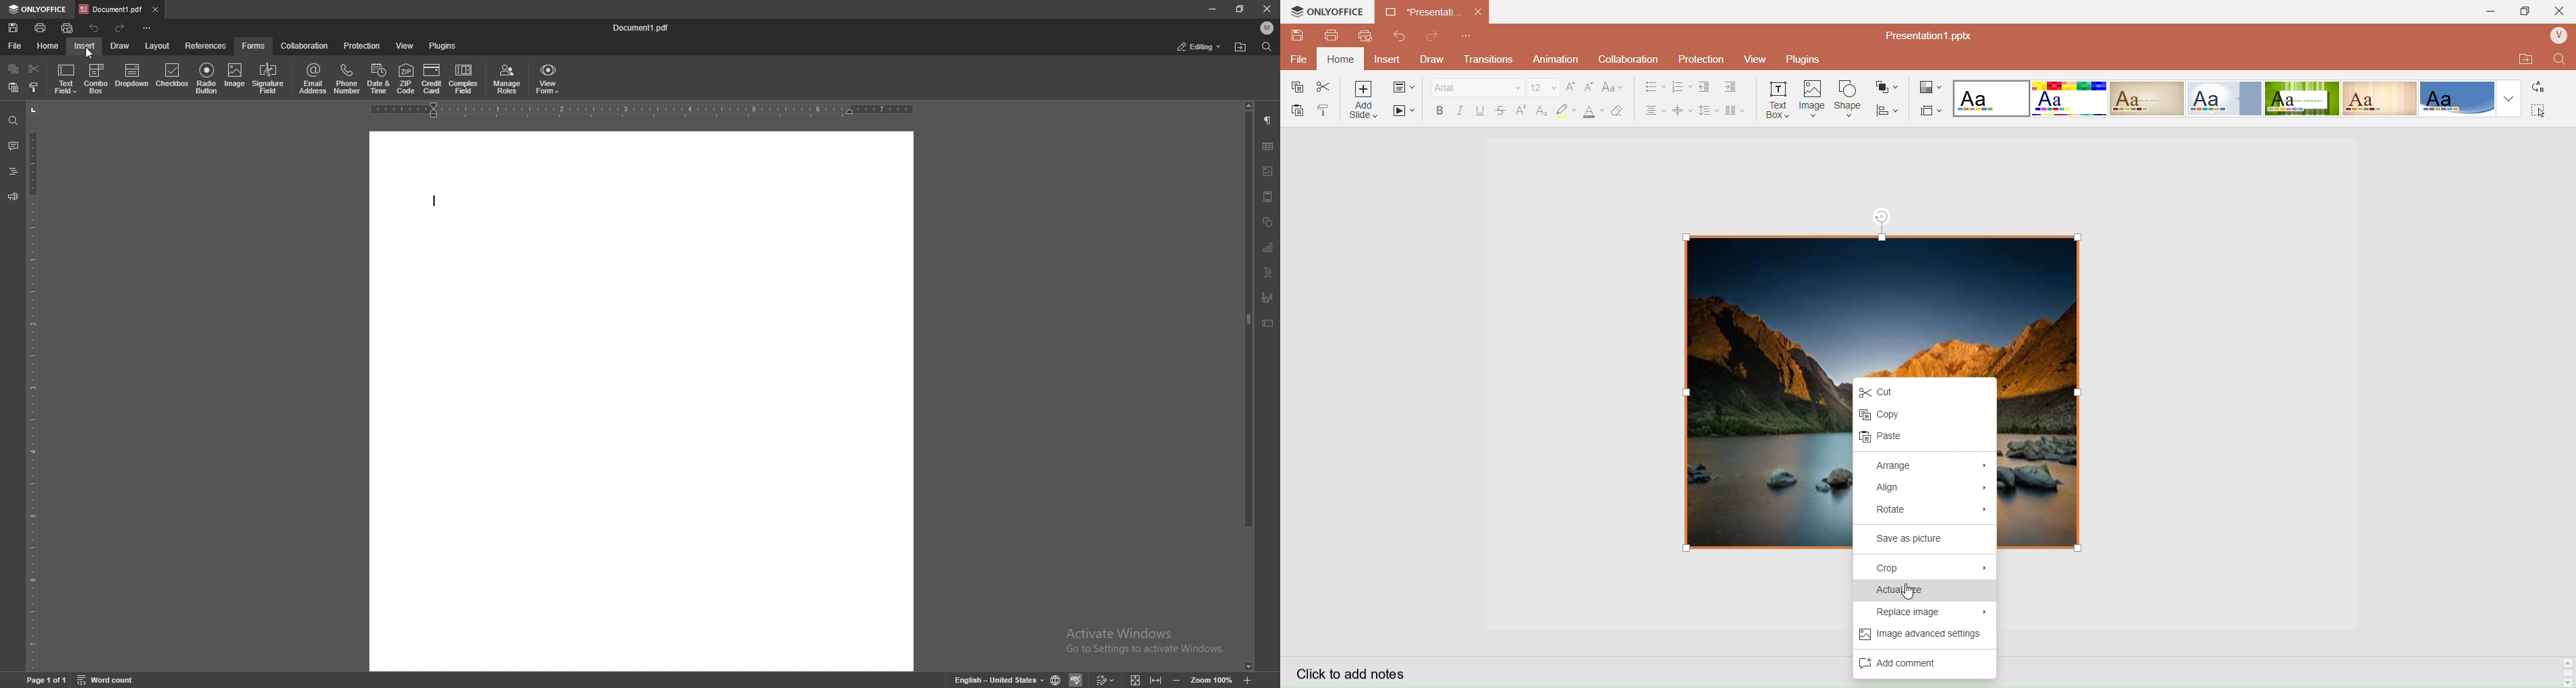  Describe the element at coordinates (1568, 111) in the screenshot. I see `Highlight Color` at that location.